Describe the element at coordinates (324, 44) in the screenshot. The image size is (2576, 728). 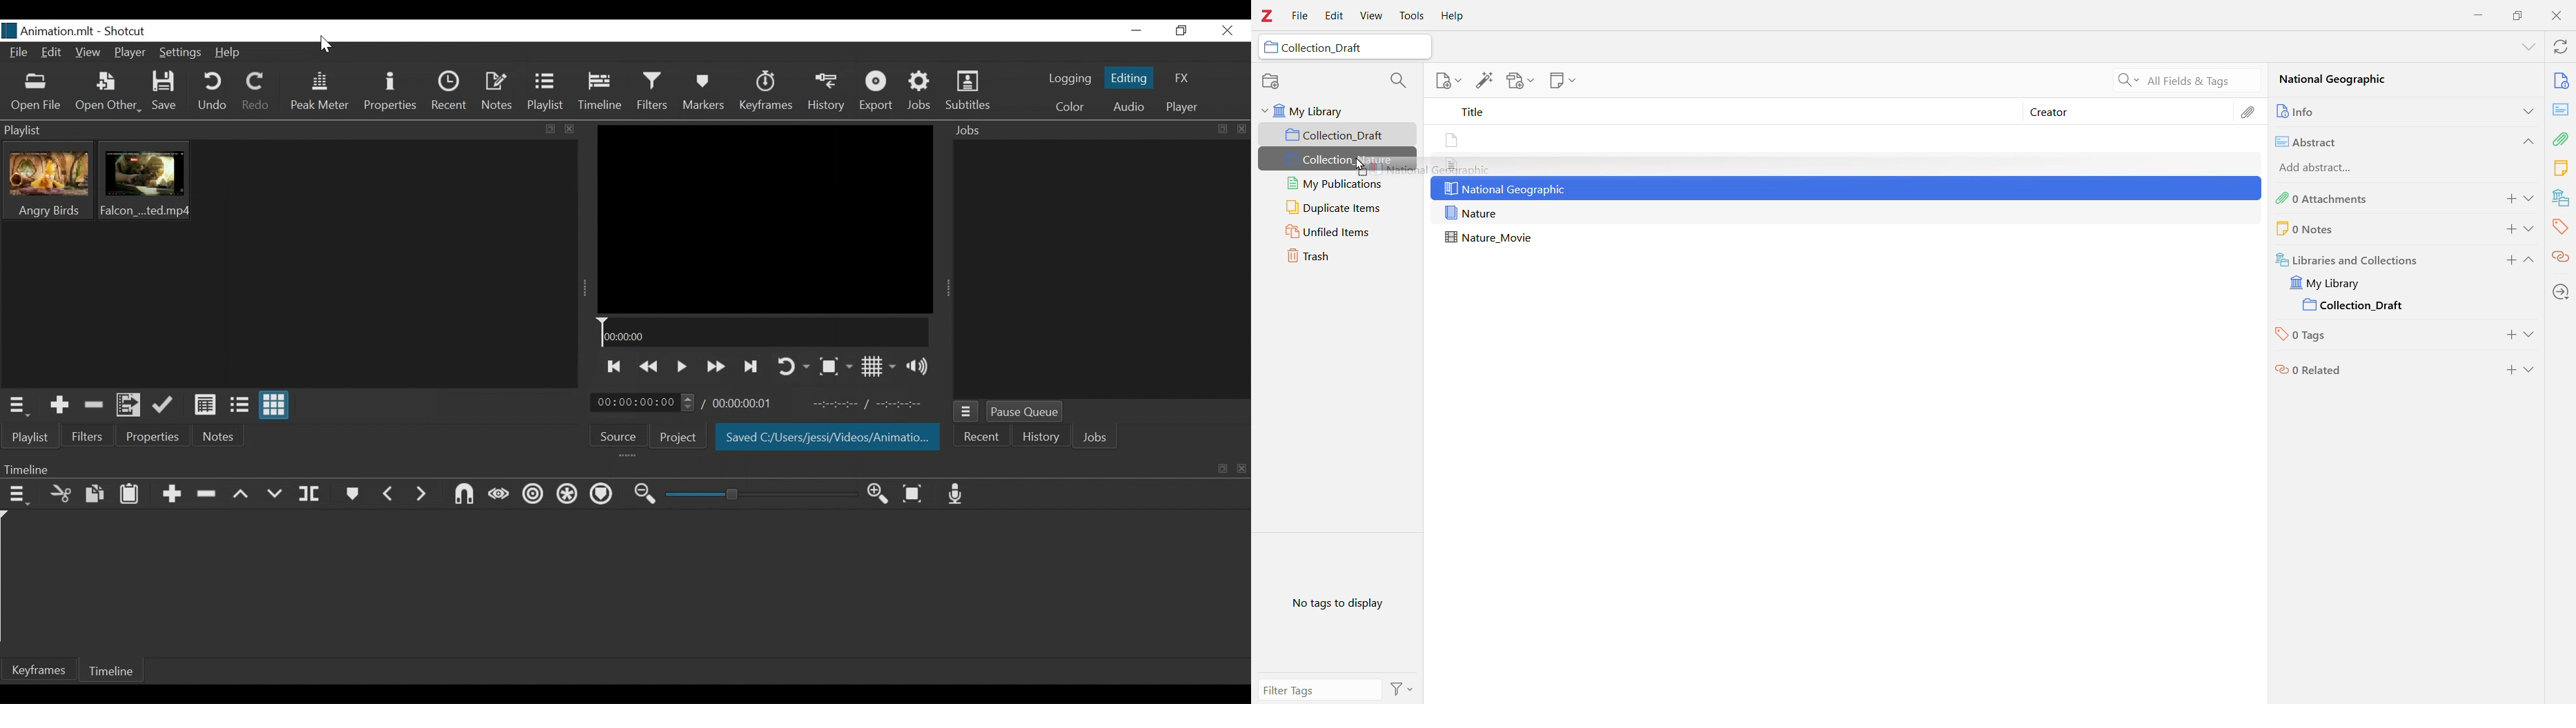
I see `Cursor` at that location.